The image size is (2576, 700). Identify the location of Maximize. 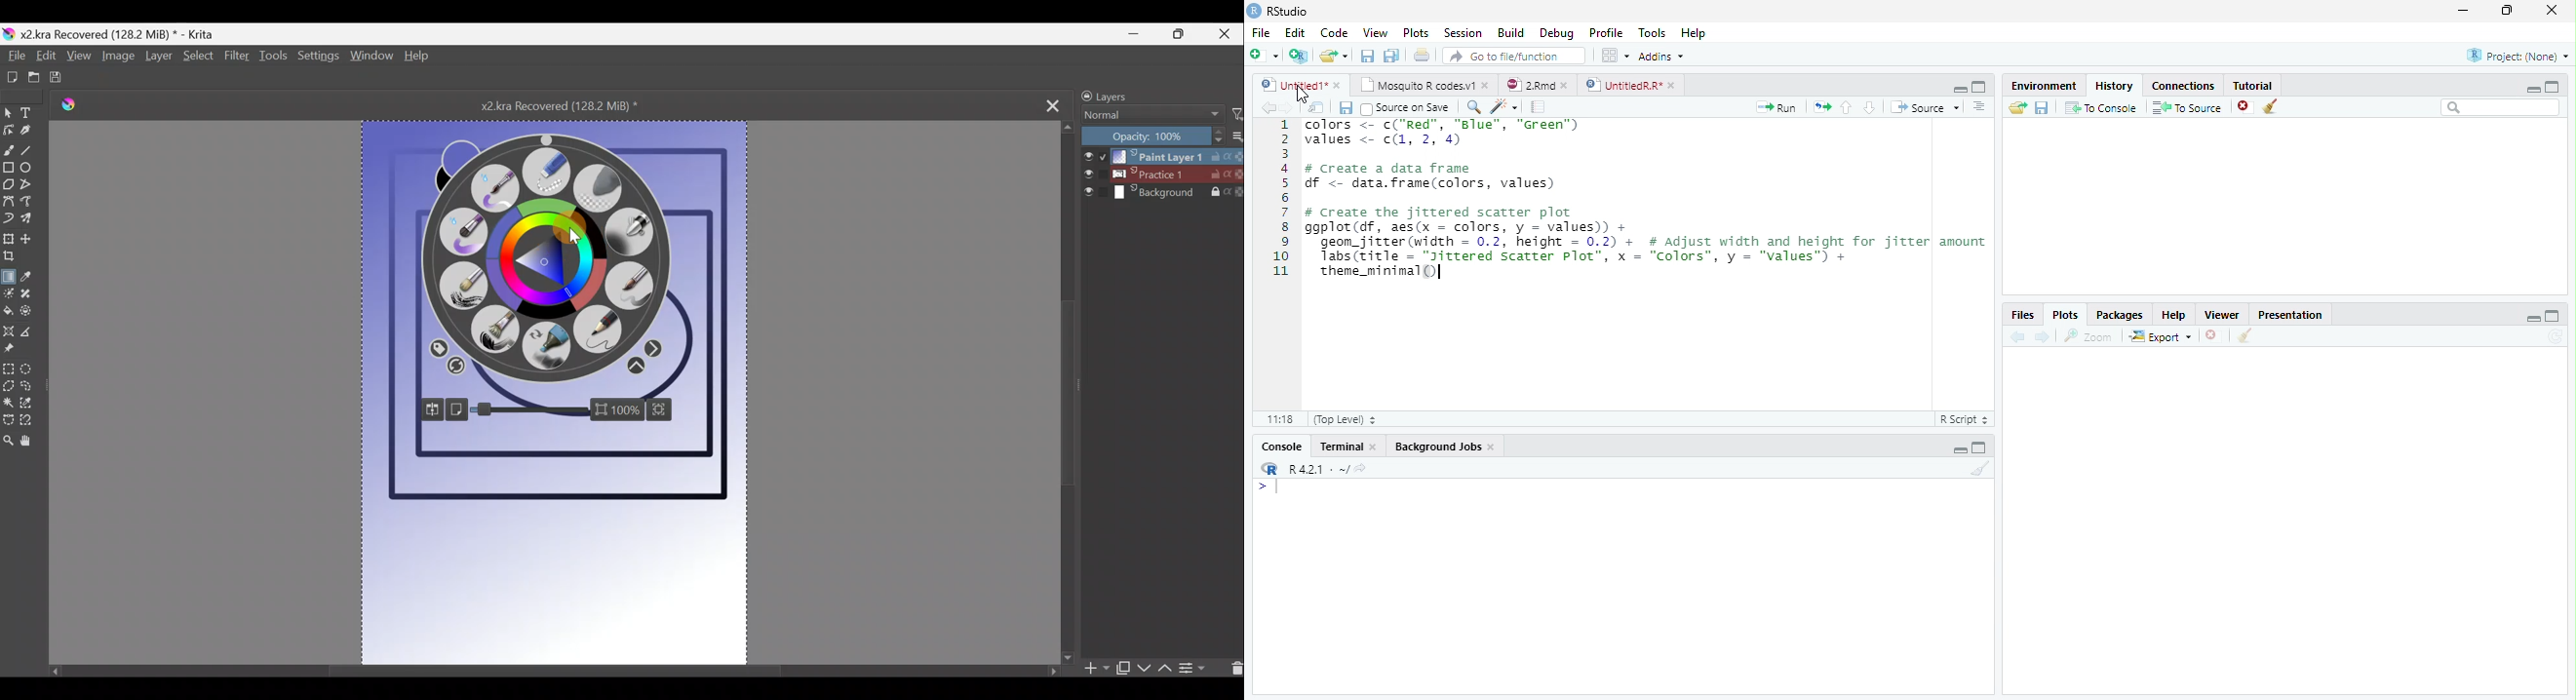
(2553, 316).